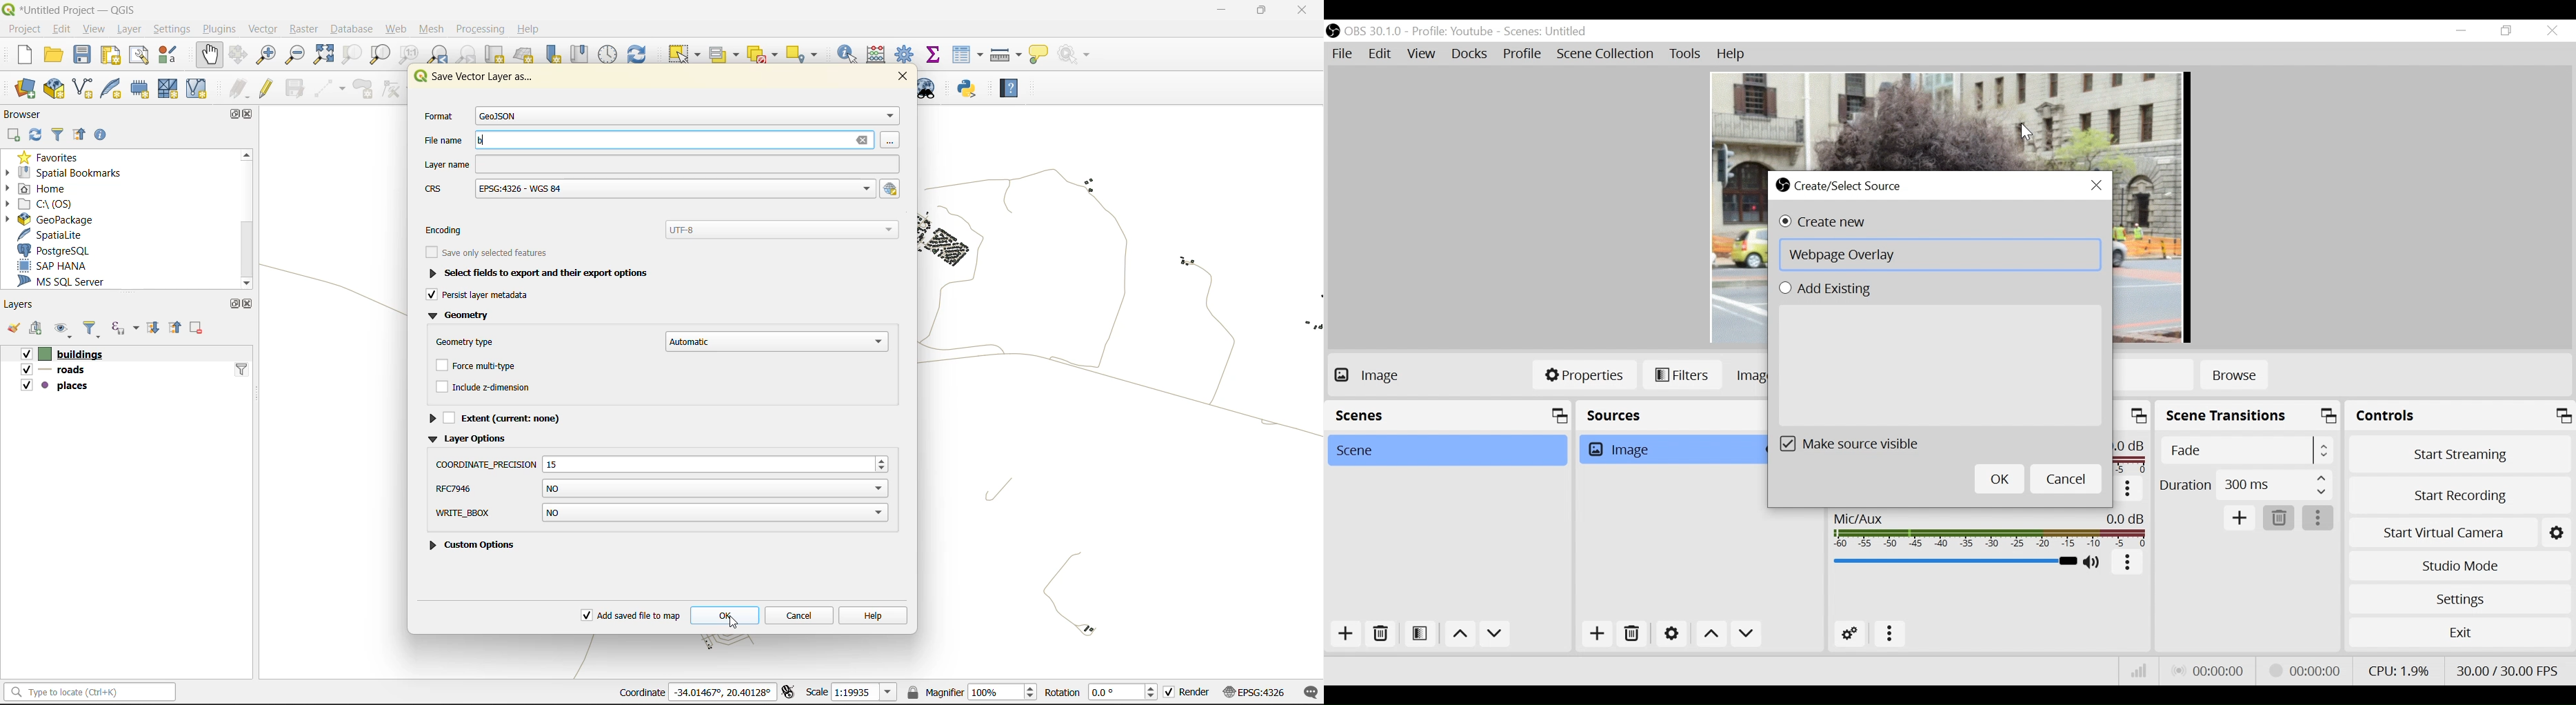 This screenshot has width=2576, height=728. What do you see at coordinates (1101, 693) in the screenshot?
I see `rotation` at bounding box center [1101, 693].